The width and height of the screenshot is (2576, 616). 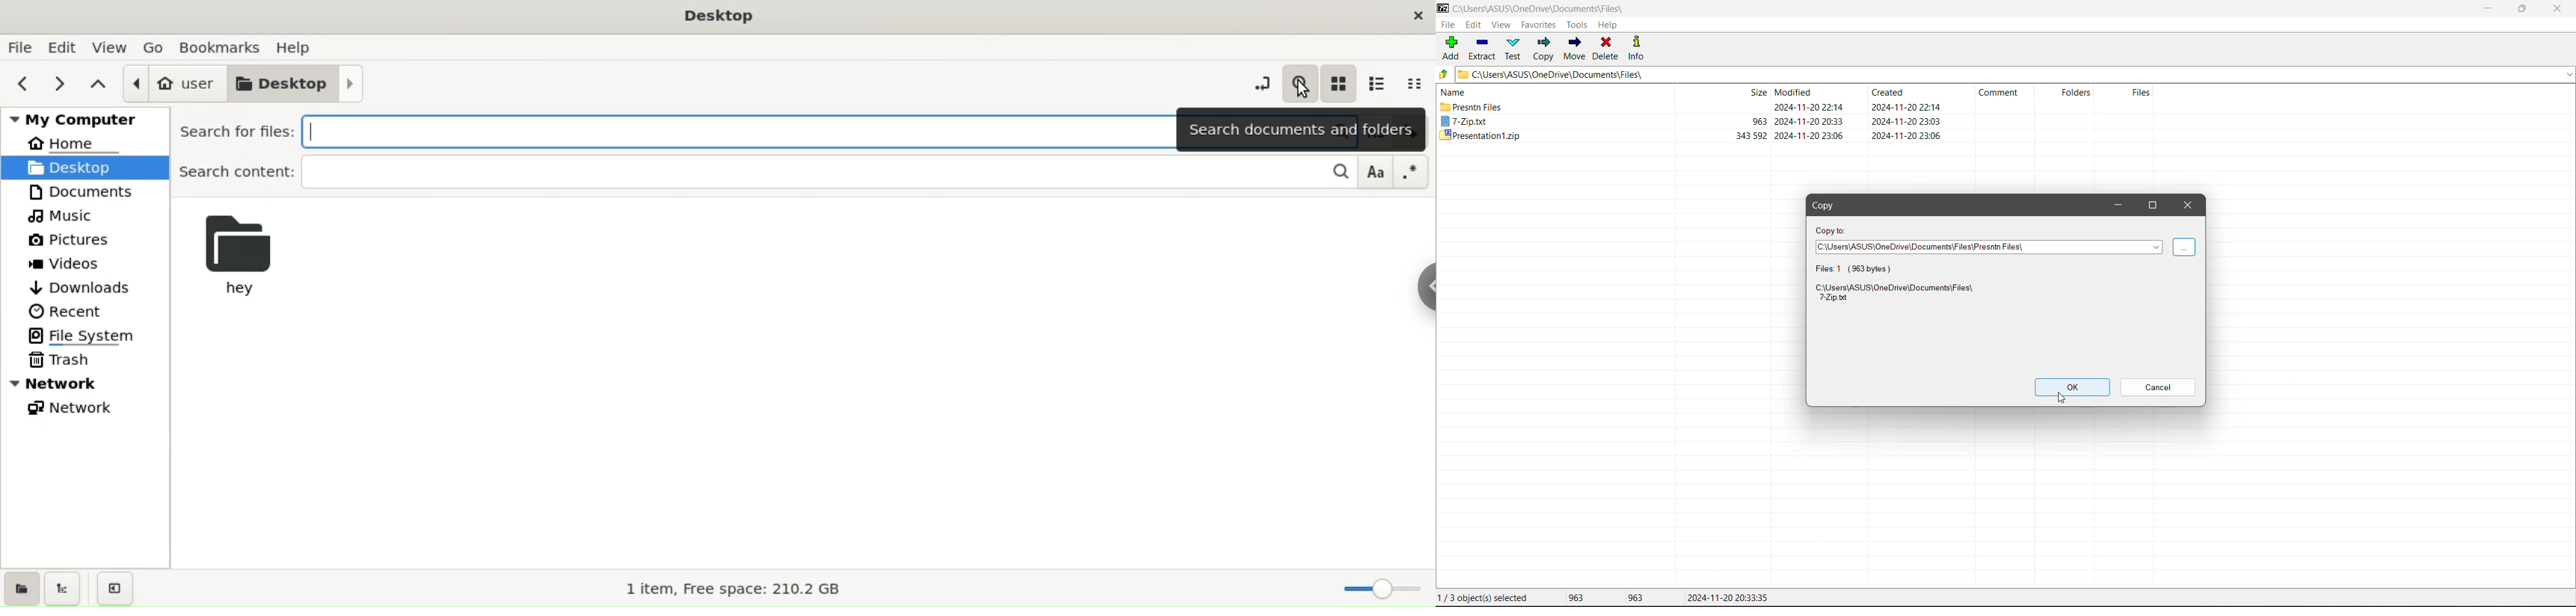 What do you see at coordinates (675, 129) in the screenshot?
I see `seaarch for files` at bounding box center [675, 129].